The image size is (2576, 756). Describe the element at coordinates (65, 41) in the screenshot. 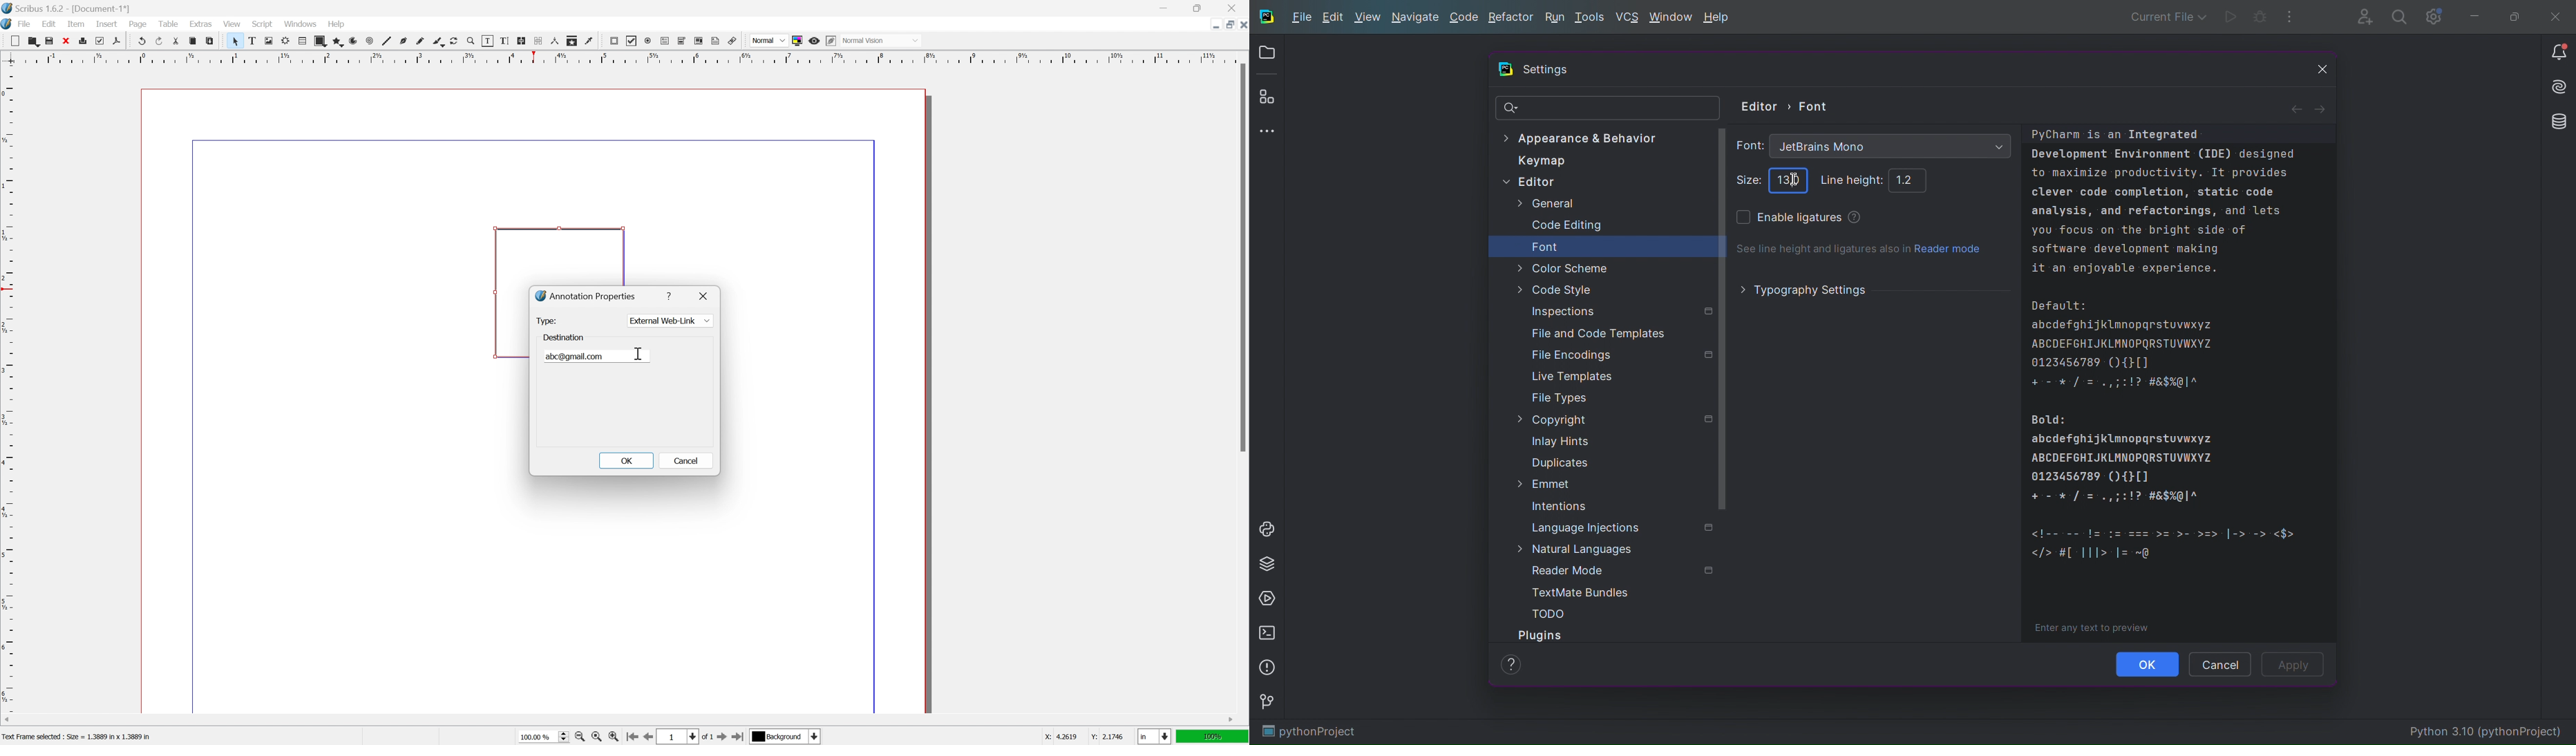

I see `close` at that location.